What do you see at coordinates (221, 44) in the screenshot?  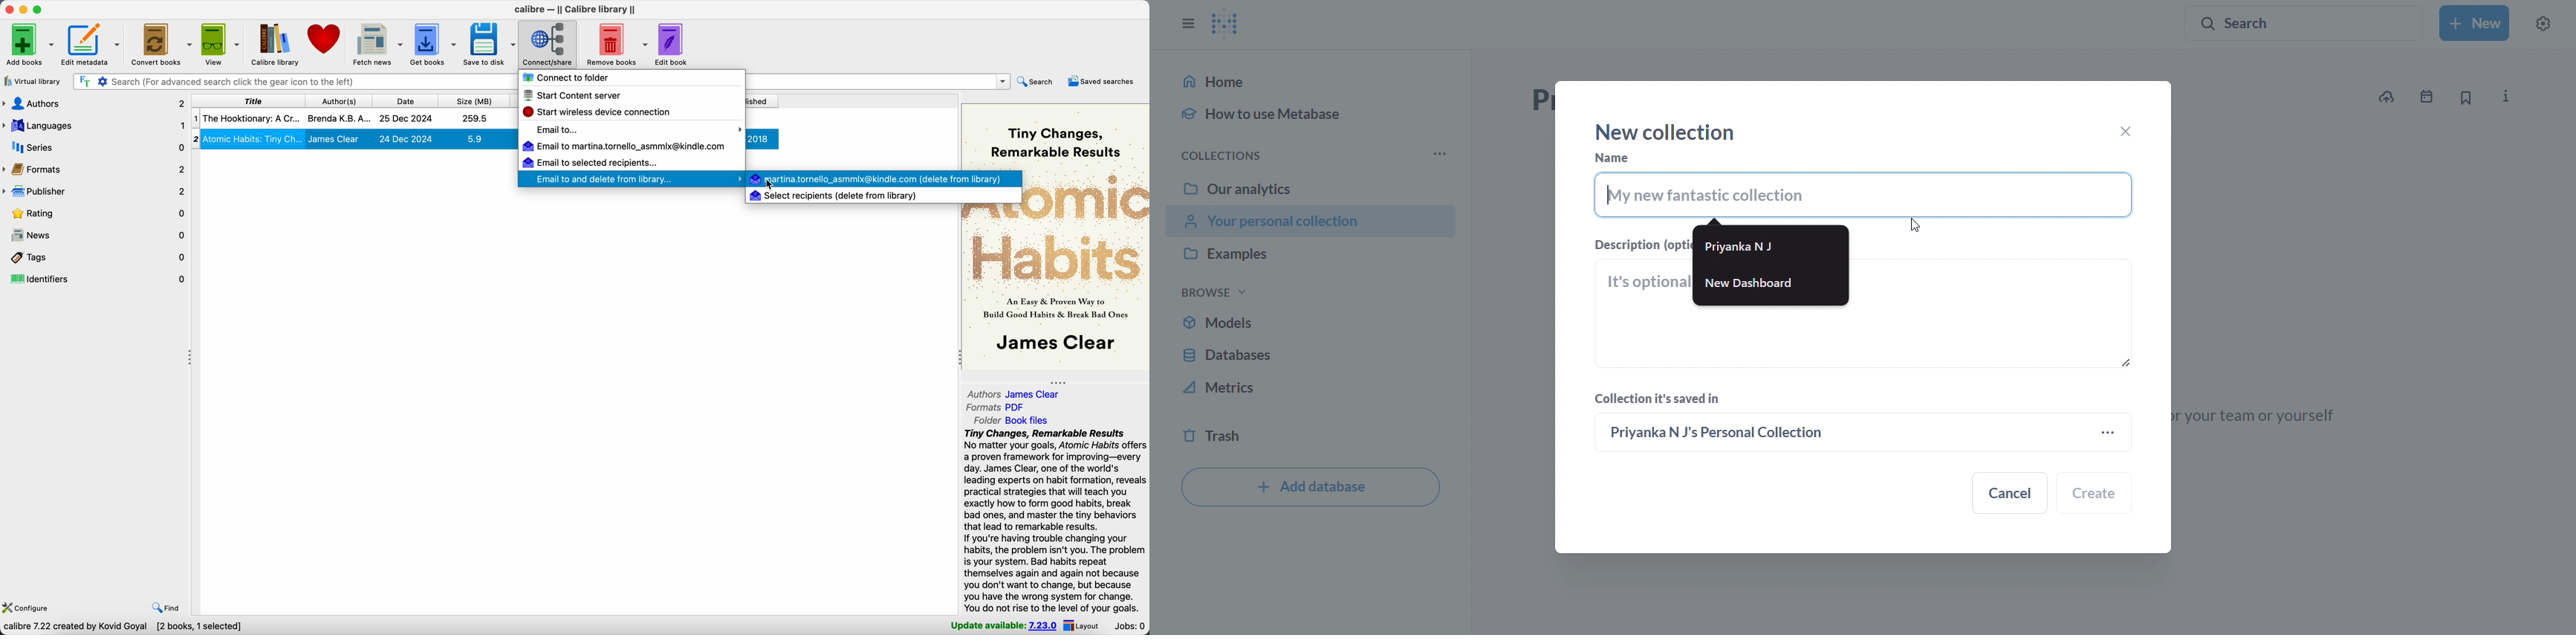 I see `view` at bounding box center [221, 44].